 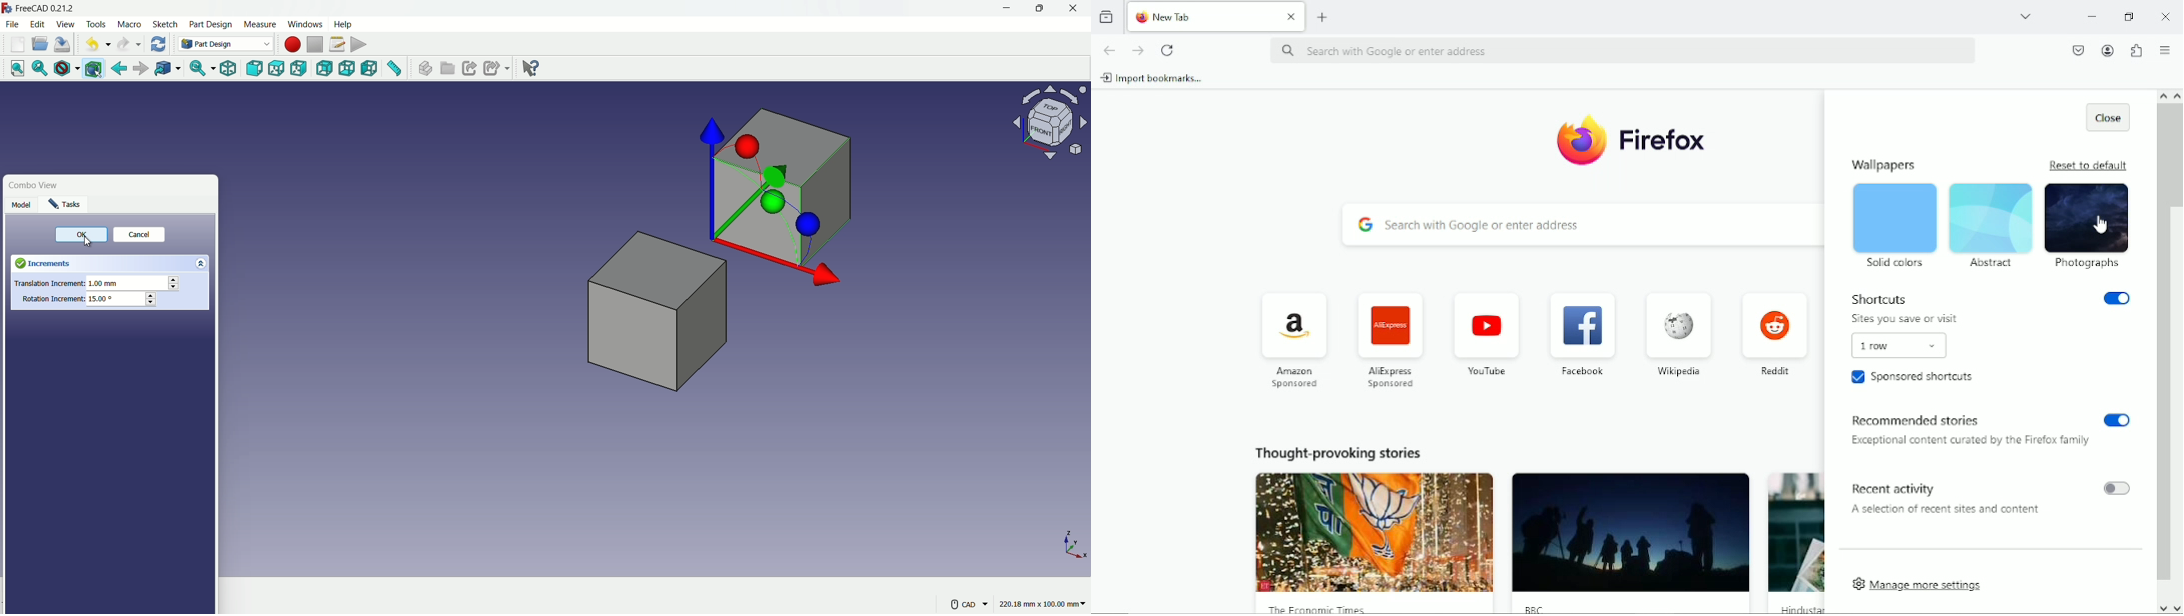 What do you see at coordinates (300, 70) in the screenshot?
I see `right view` at bounding box center [300, 70].